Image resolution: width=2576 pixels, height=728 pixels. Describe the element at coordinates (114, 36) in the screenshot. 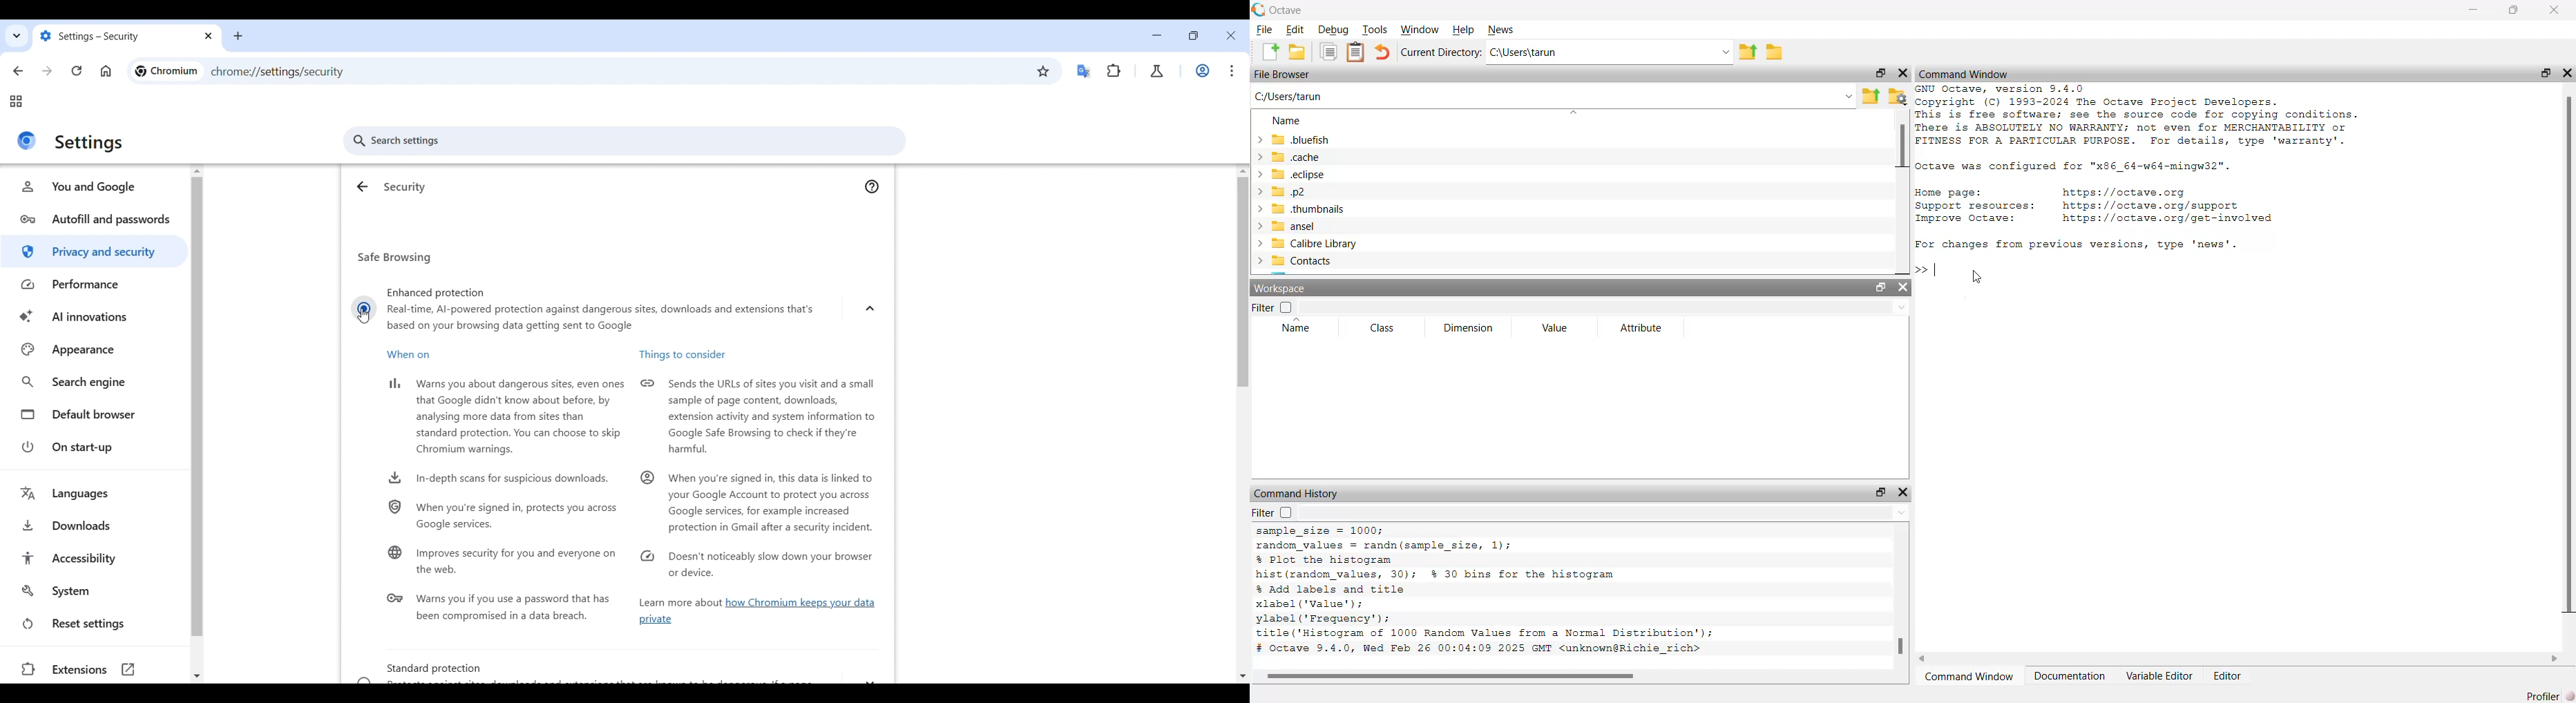

I see `settings- security` at that location.